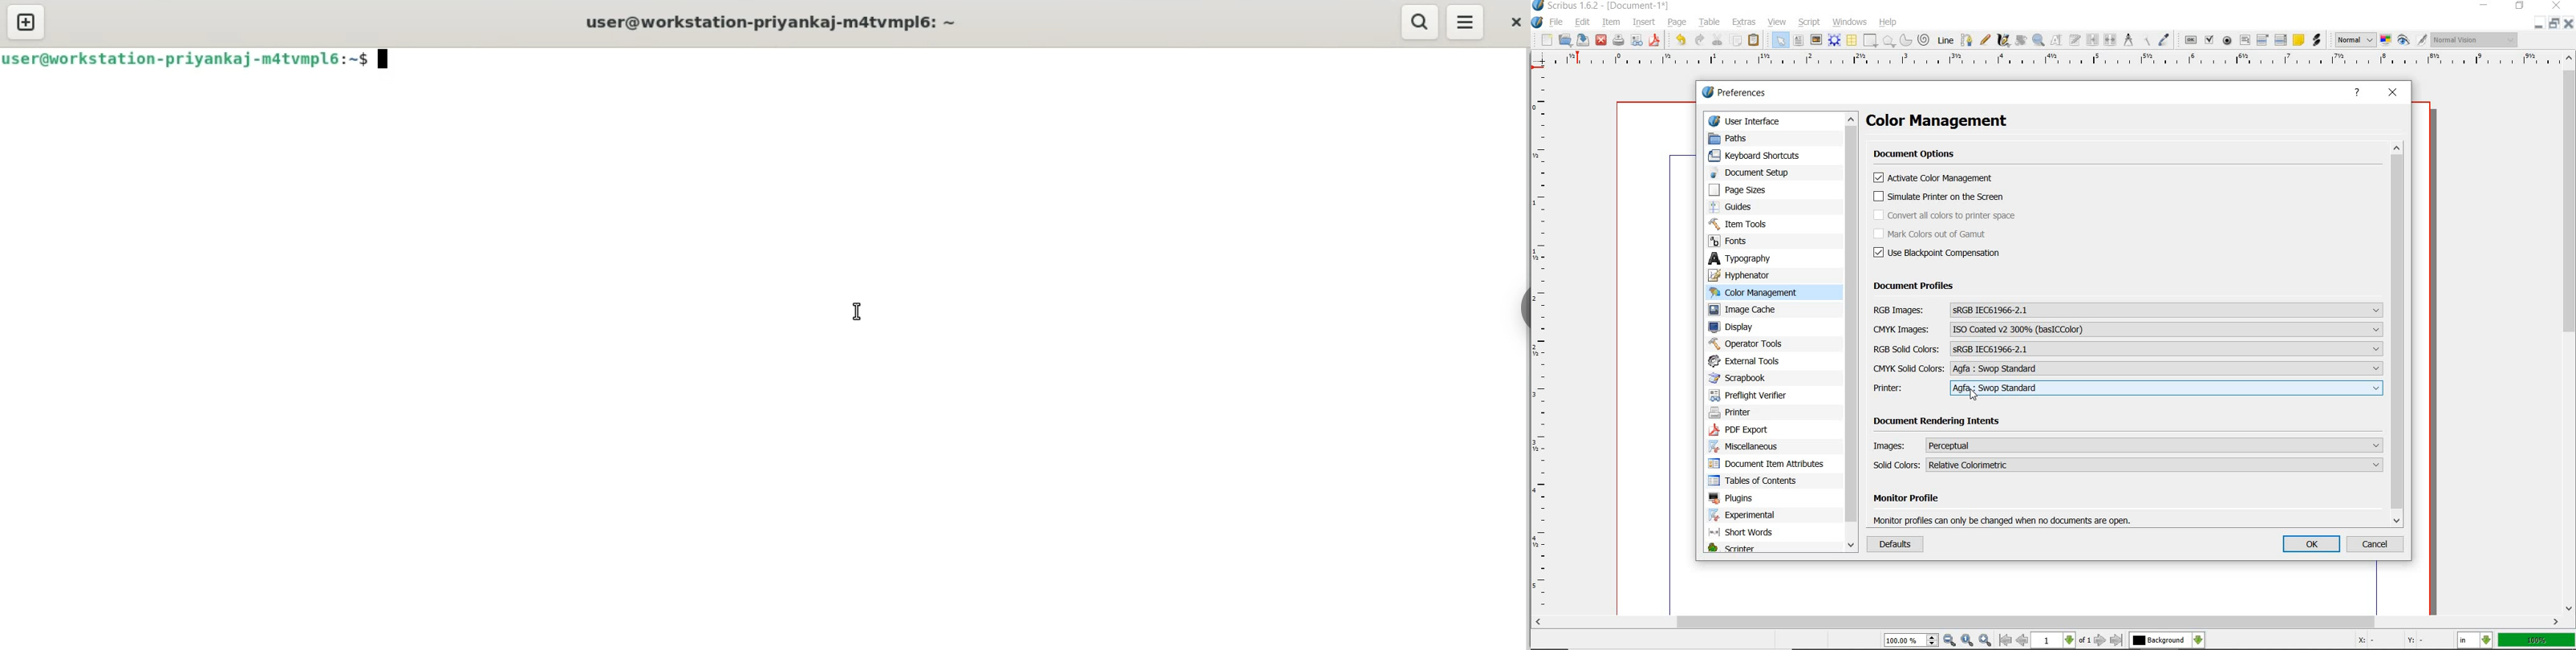 The image size is (2576, 672). What do you see at coordinates (1974, 395) in the screenshot?
I see `cursor` at bounding box center [1974, 395].